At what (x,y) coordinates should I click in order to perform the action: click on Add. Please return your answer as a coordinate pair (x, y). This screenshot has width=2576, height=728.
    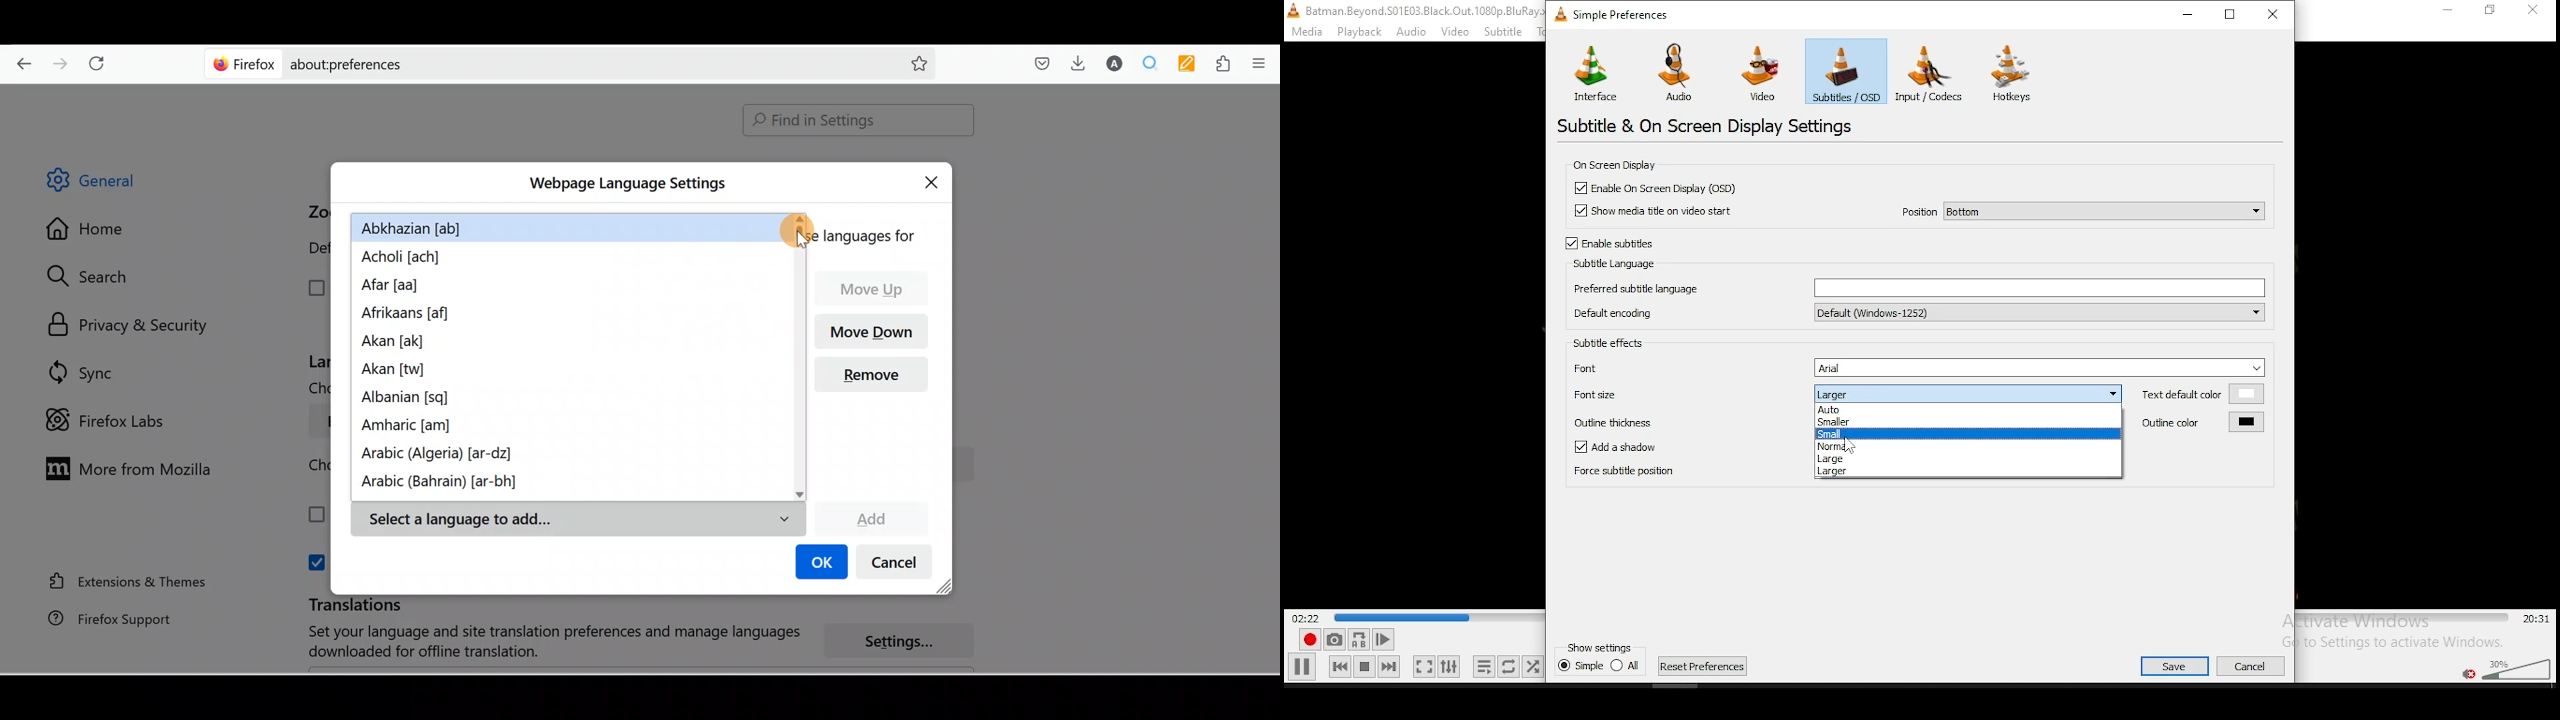
    Looking at the image, I should click on (871, 517).